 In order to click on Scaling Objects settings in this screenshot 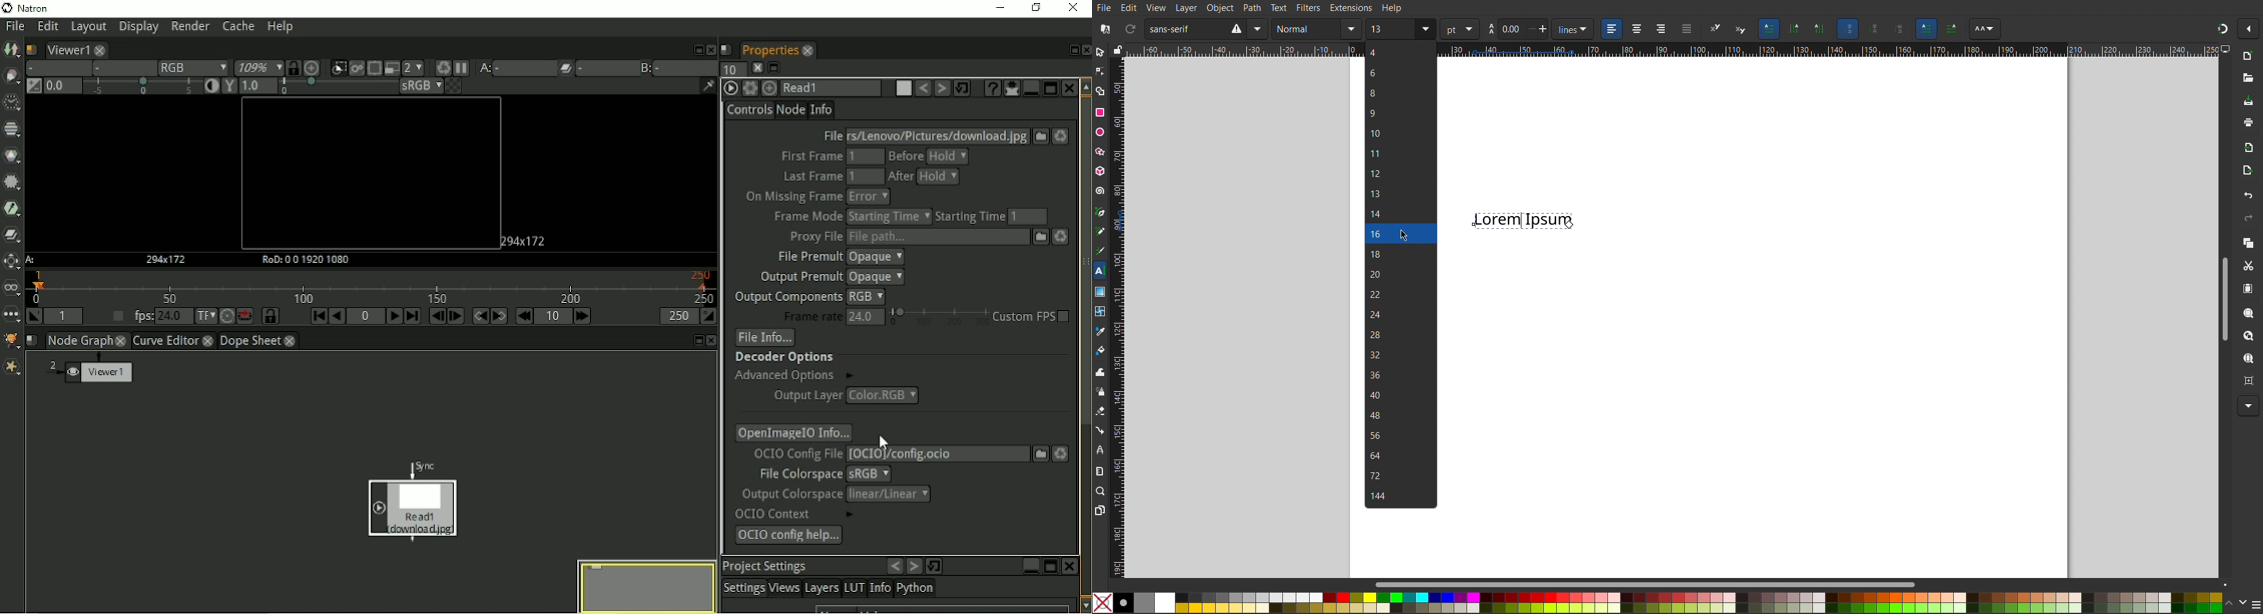, I will do `click(1795, 29)`.